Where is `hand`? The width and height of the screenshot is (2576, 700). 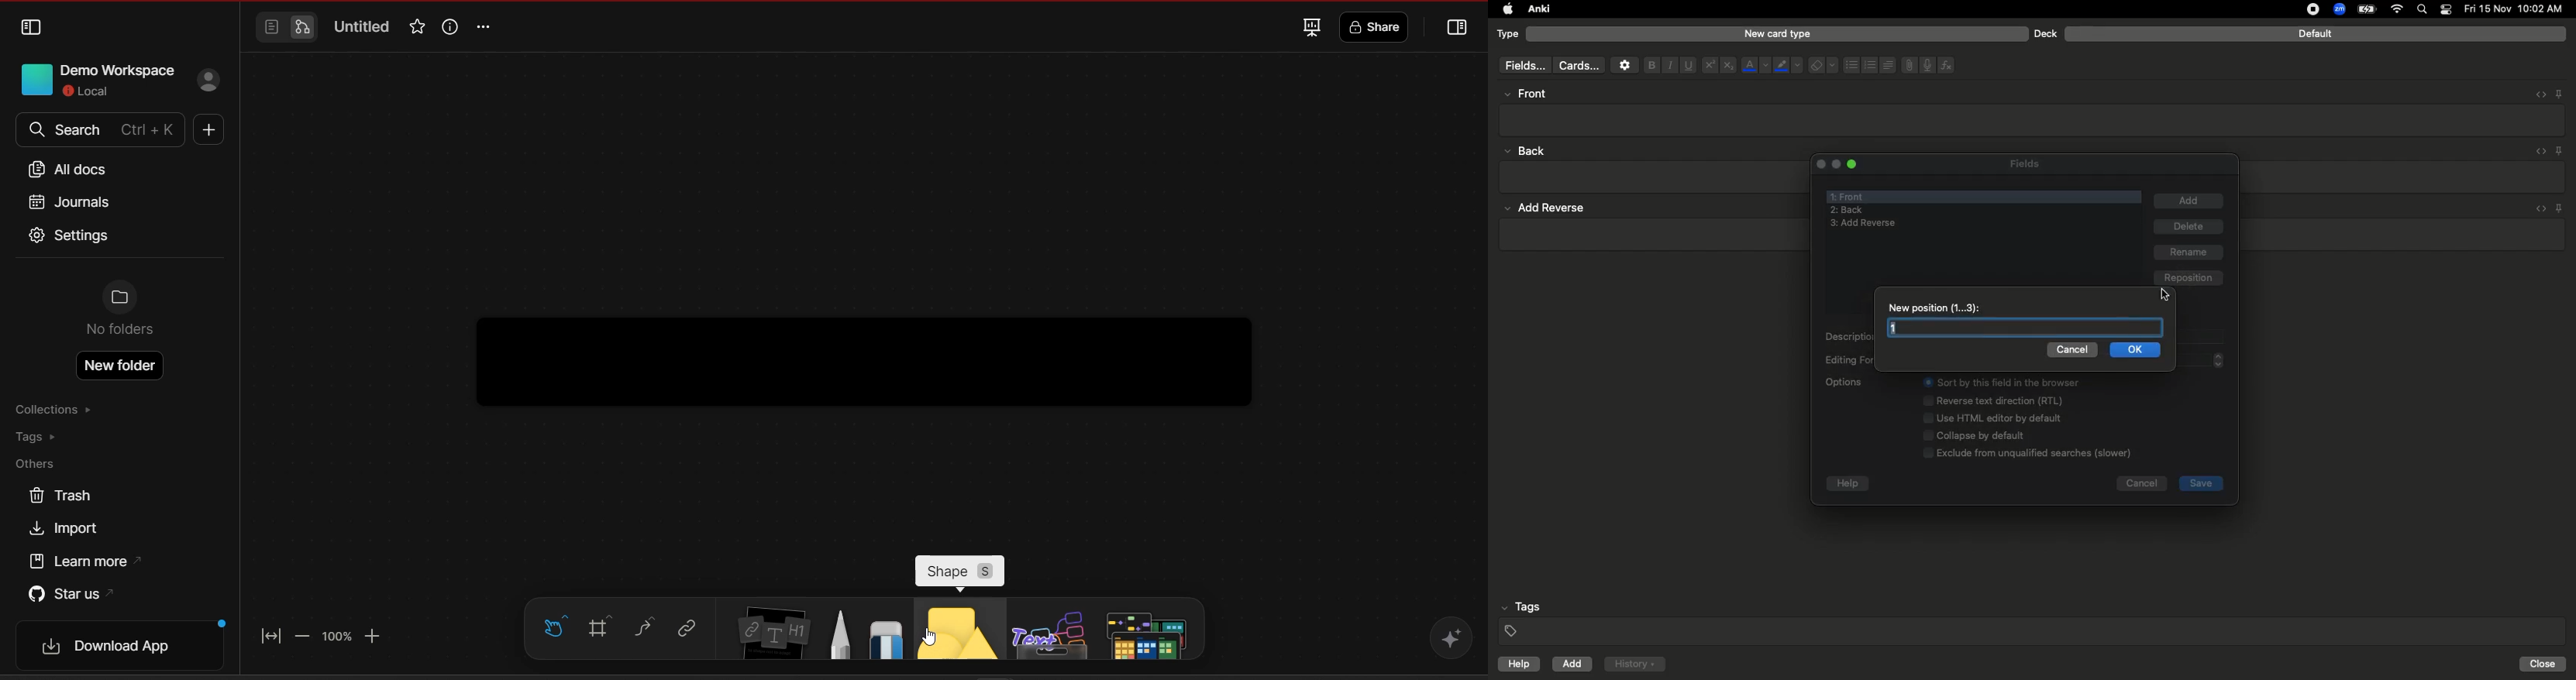 hand is located at coordinates (552, 630).